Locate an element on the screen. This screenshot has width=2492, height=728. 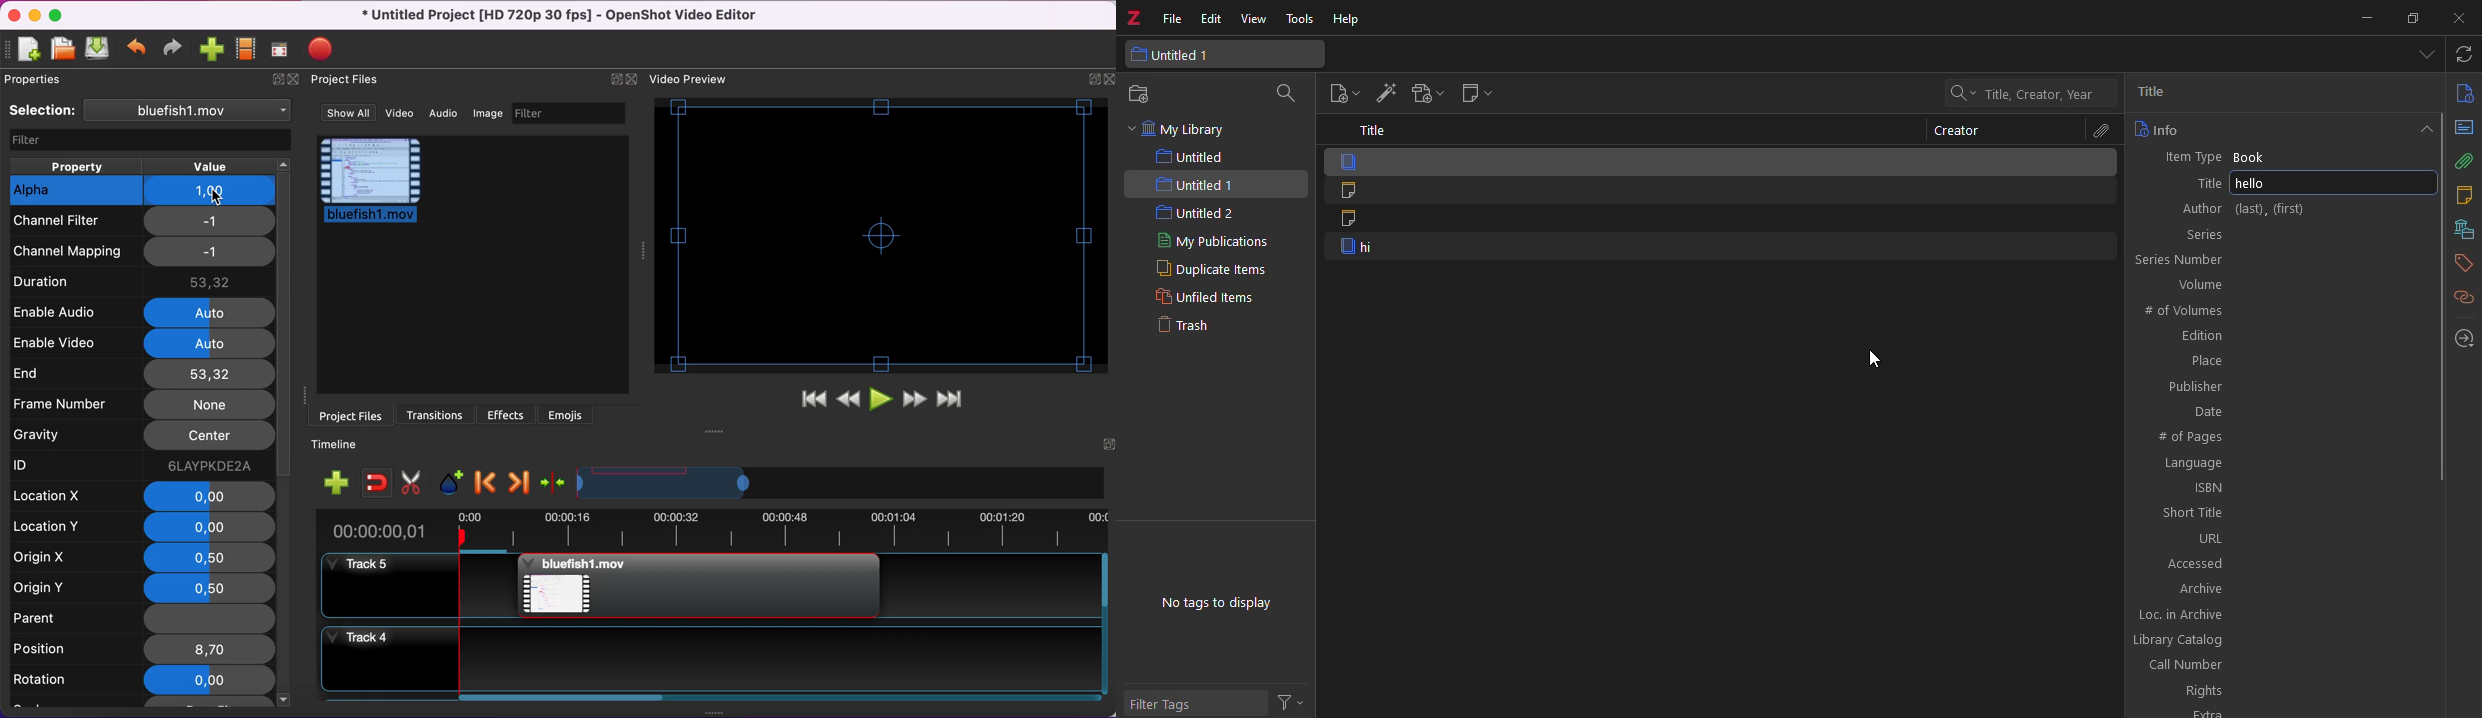
project files is located at coordinates (346, 416).